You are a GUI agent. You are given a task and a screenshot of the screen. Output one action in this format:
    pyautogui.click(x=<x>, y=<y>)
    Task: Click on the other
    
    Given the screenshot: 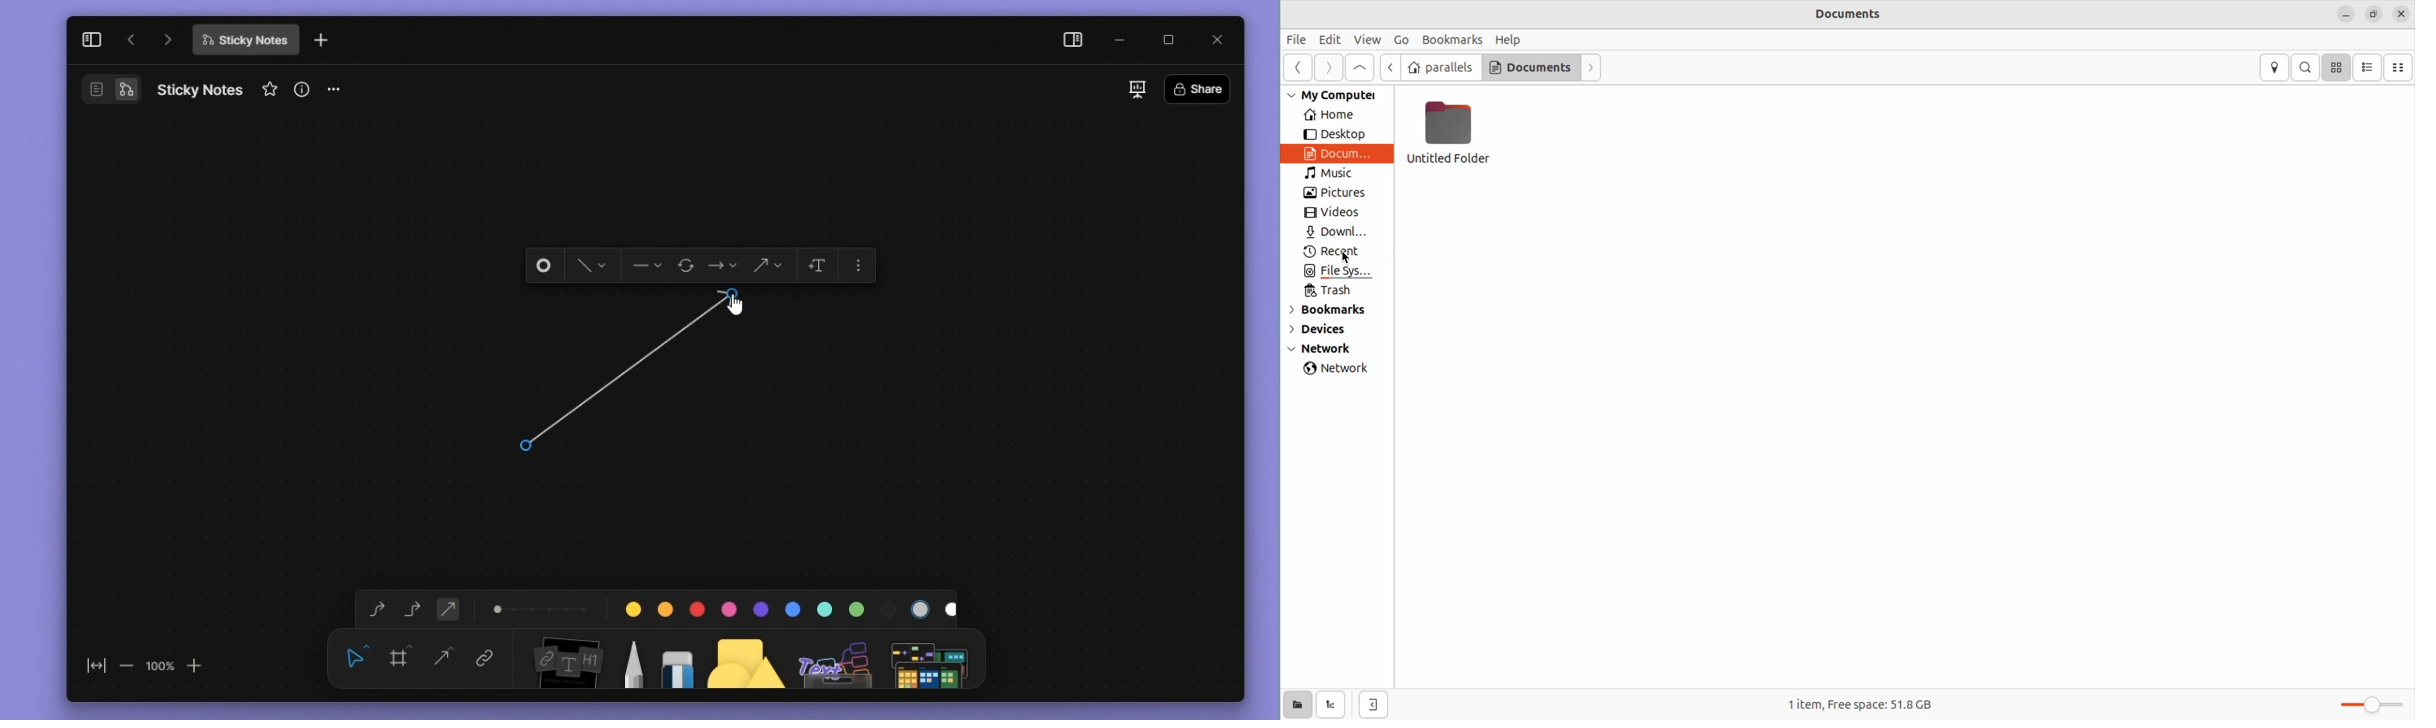 What is the action you would take?
    pyautogui.click(x=837, y=658)
    